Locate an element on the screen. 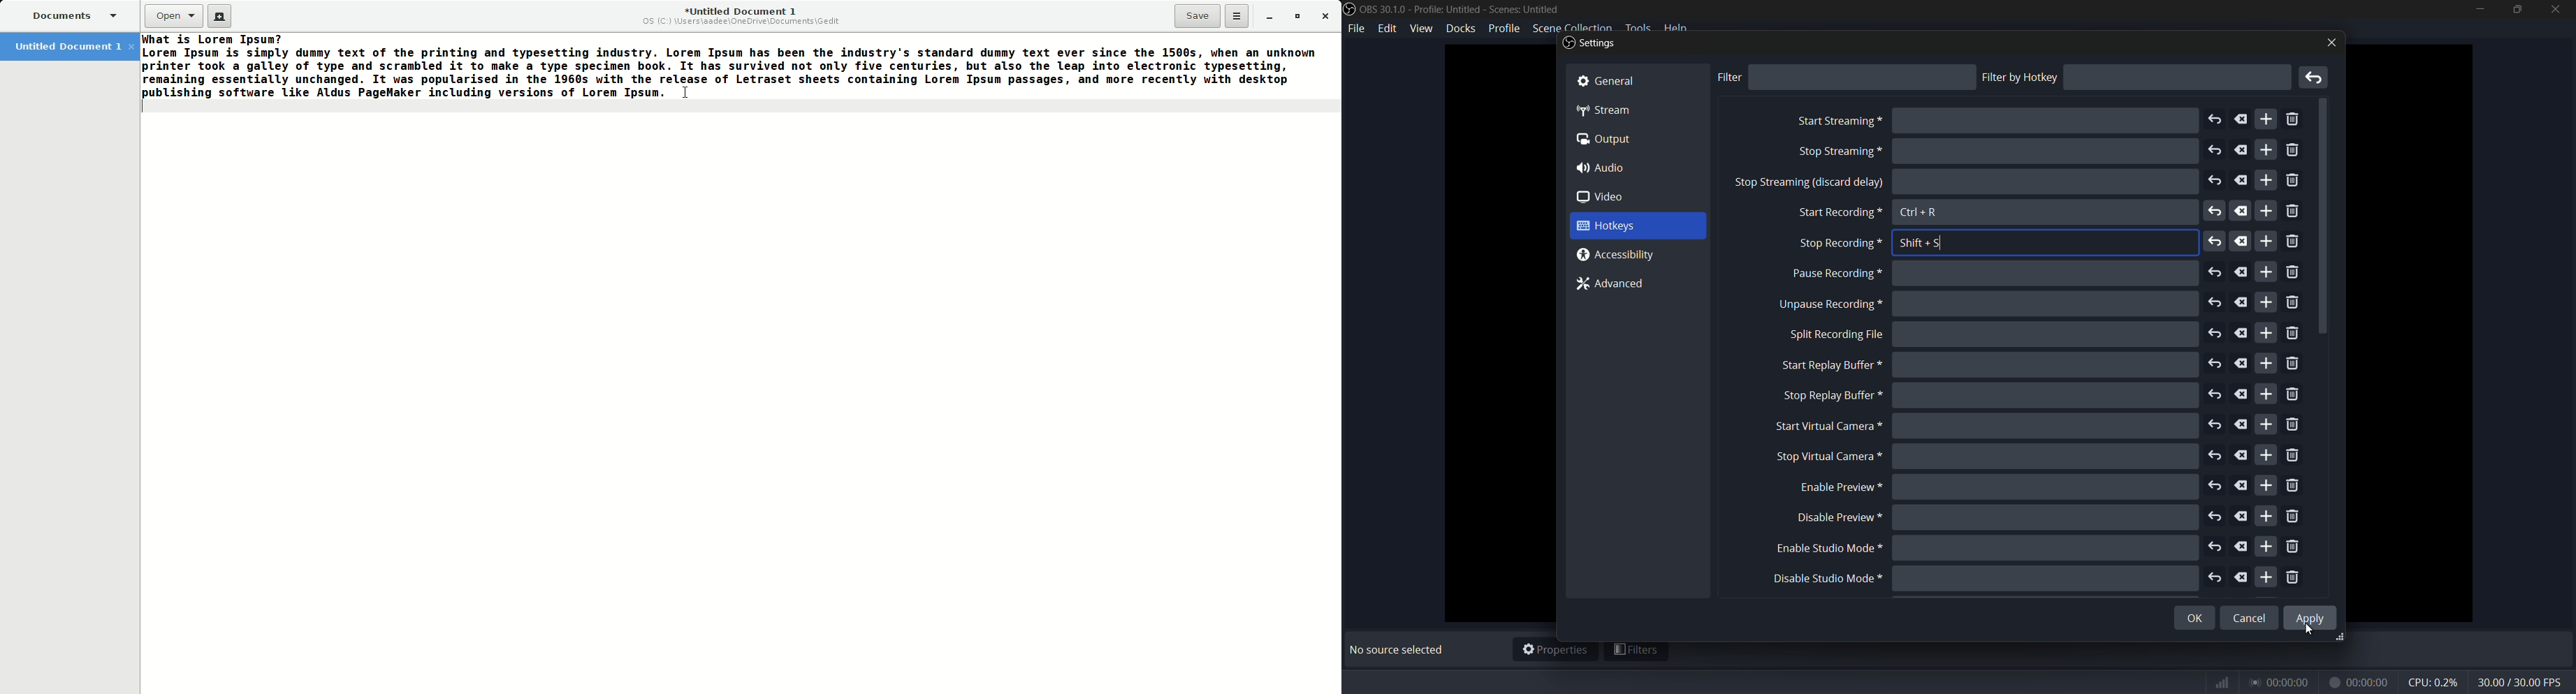  (a Output is located at coordinates (1606, 141).